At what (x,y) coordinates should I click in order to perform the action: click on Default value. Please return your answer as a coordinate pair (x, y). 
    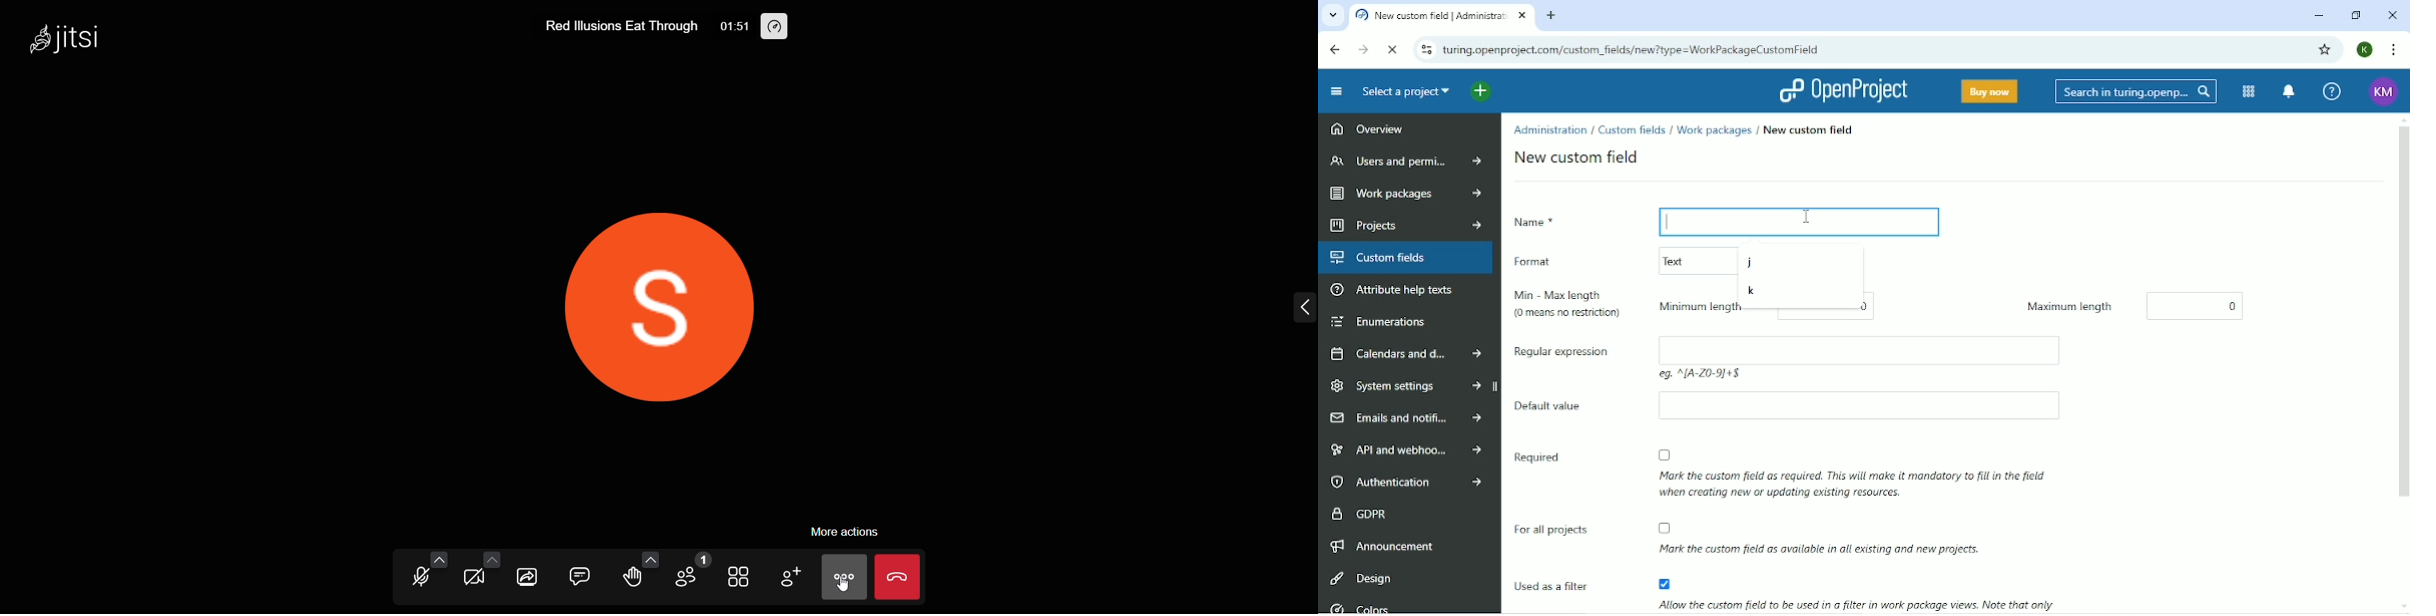
    Looking at the image, I should click on (1561, 412).